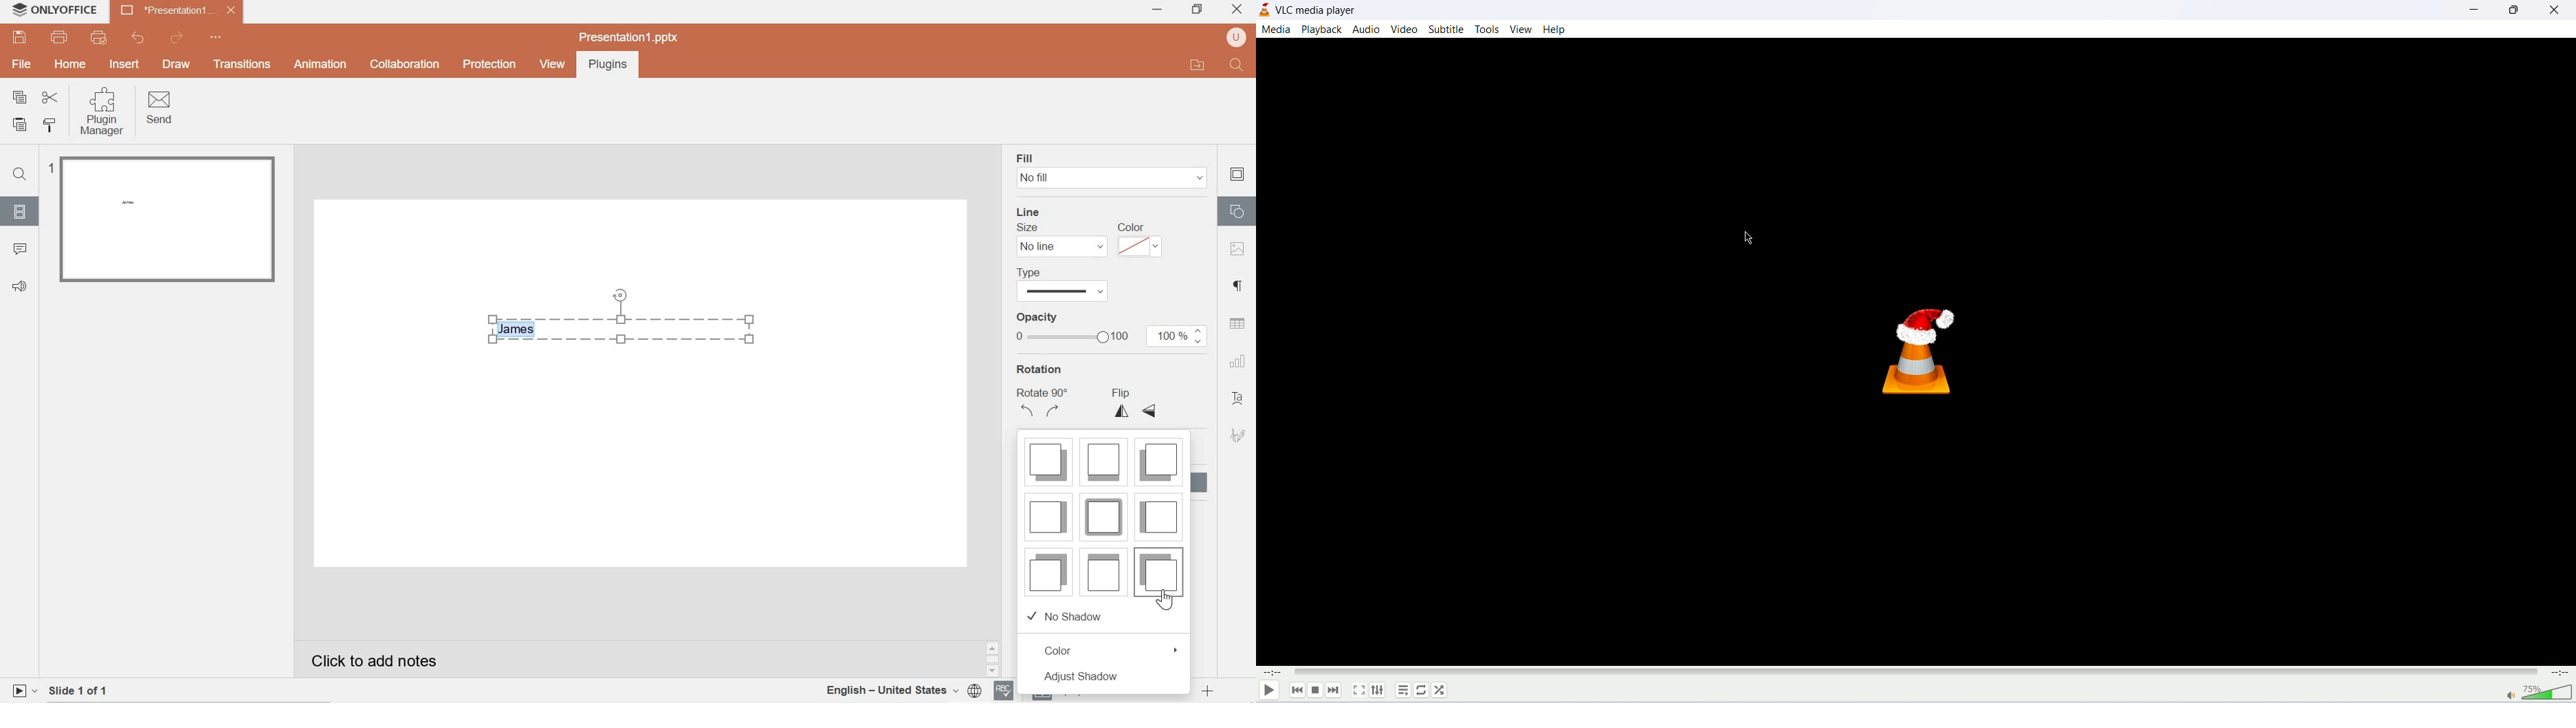 The image size is (2576, 728). Describe the element at coordinates (1156, 518) in the screenshot. I see `shadow style` at that location.